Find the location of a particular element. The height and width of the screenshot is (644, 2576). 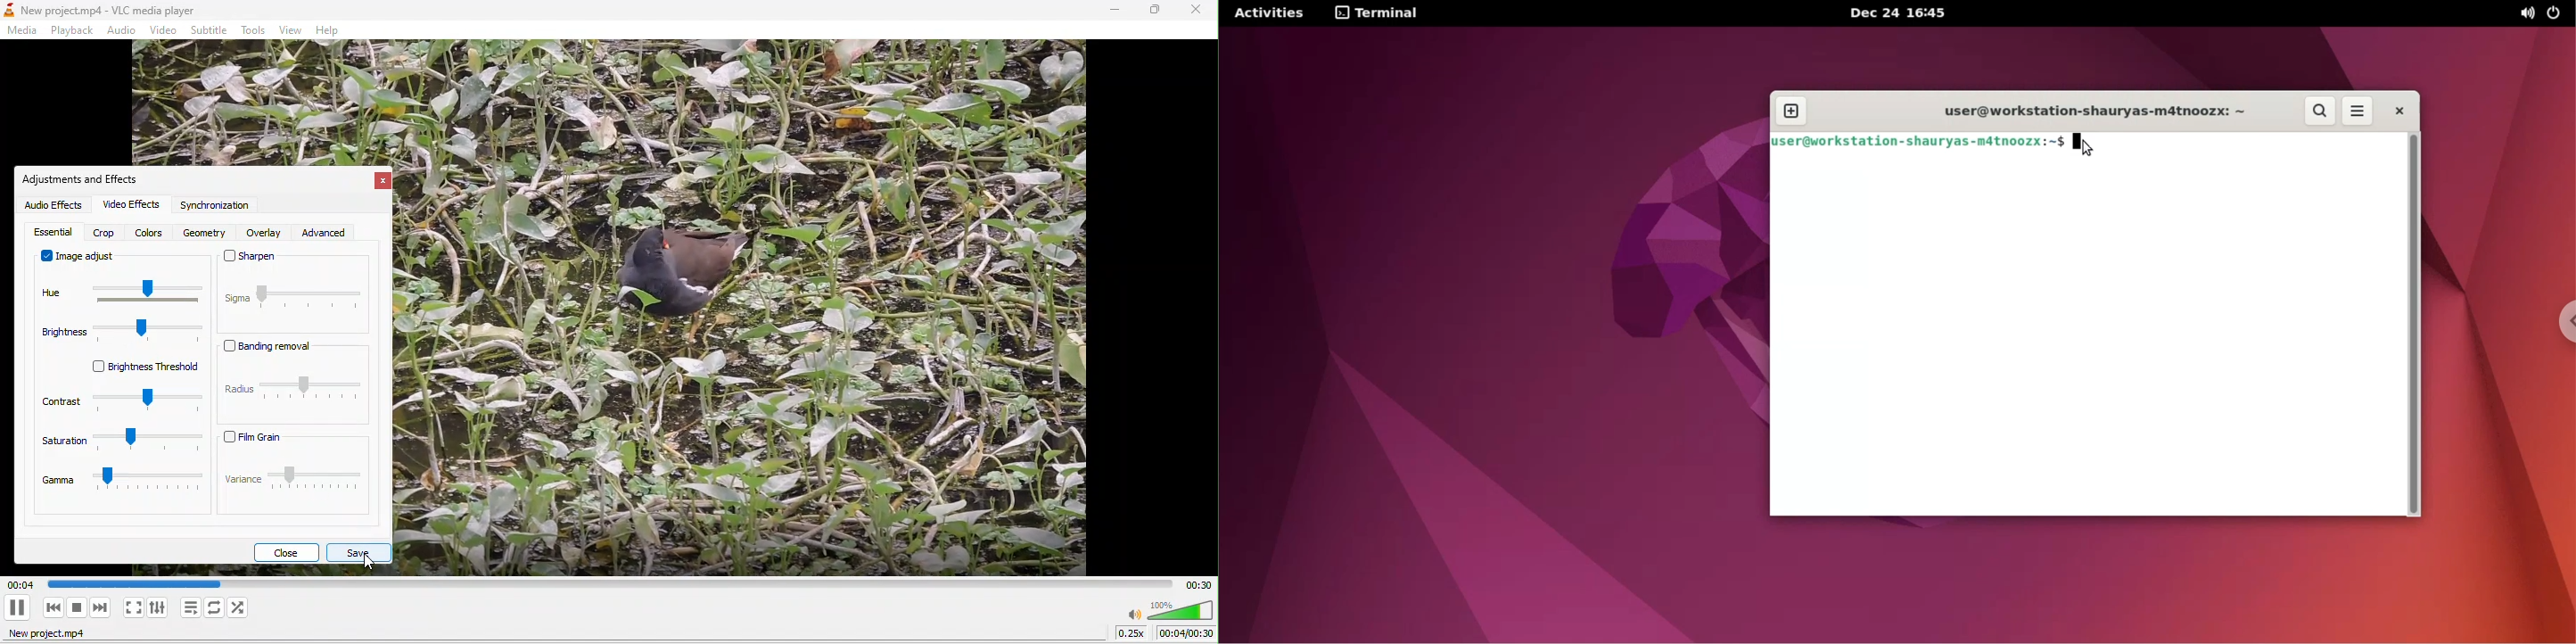

geometry is located at coordinates (203, 234).